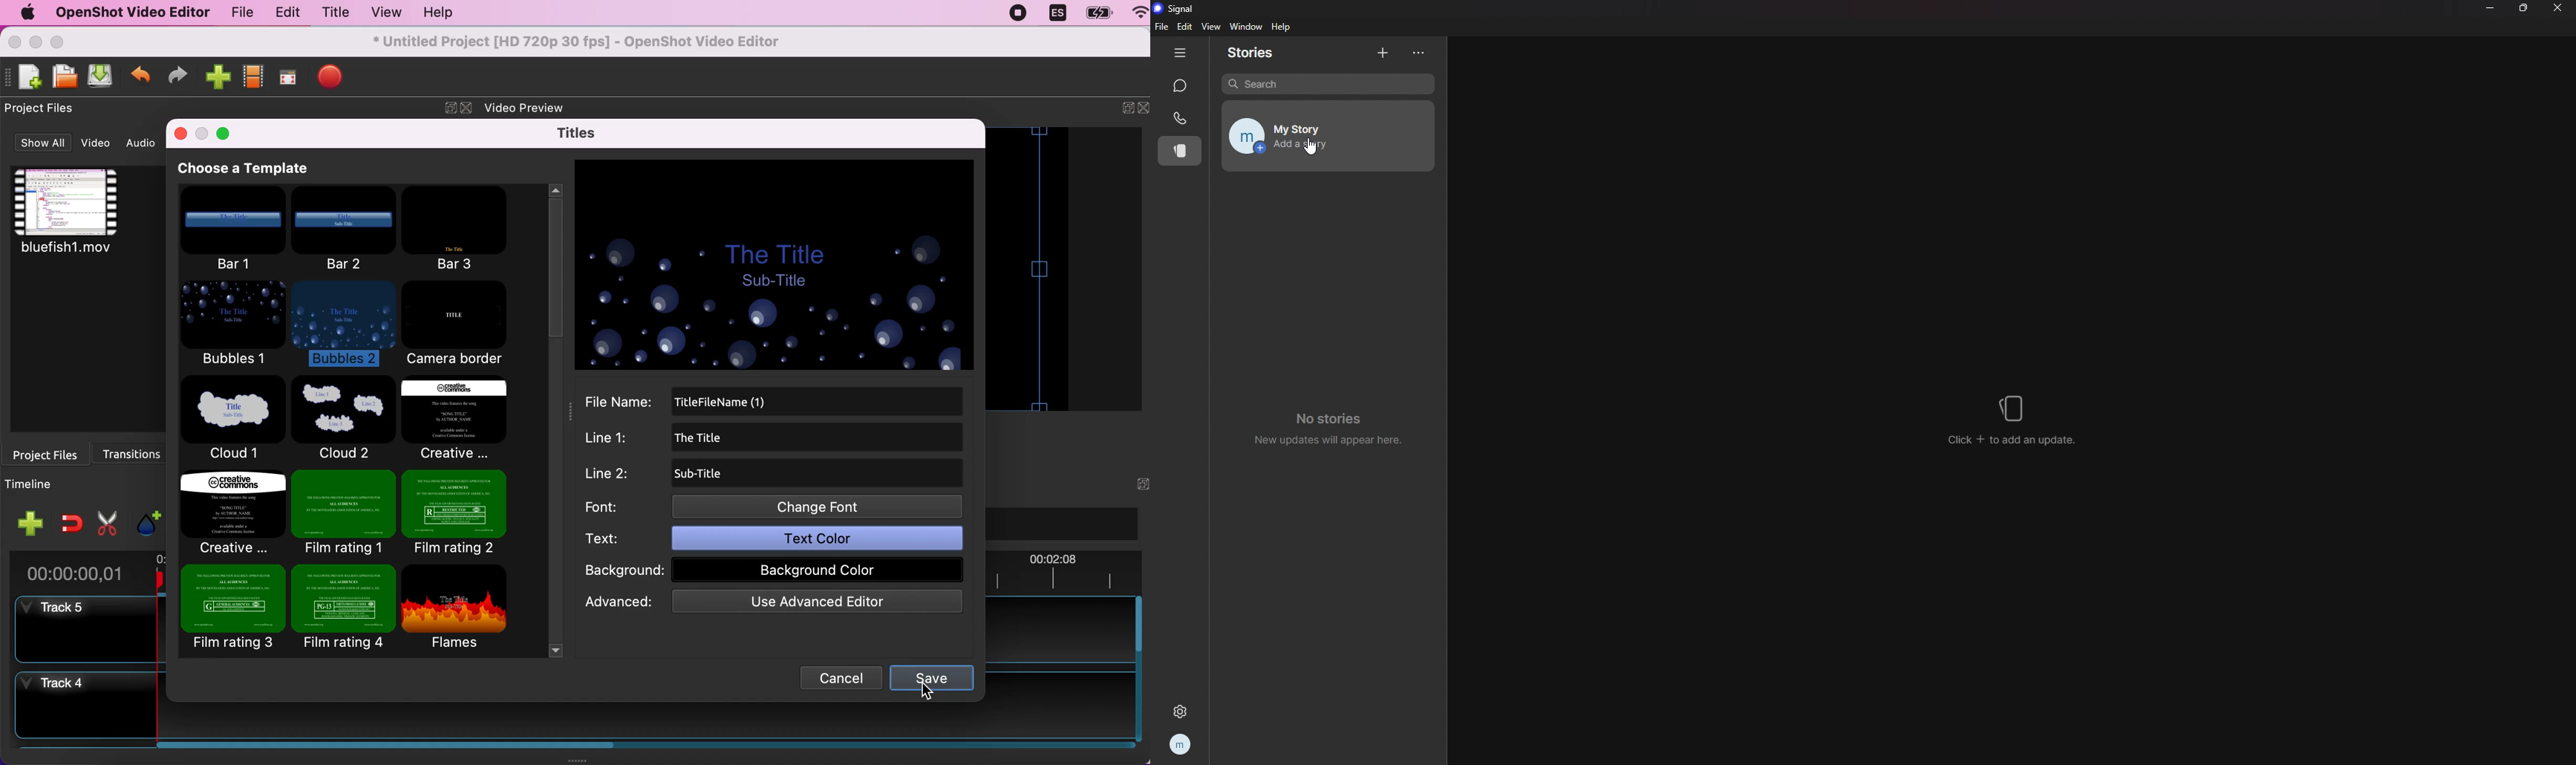 The image size is (2576, 784). What do you see at coordinates (462, 325) in the screenshot?
I see `camera border` at bounding box center [462, 325].